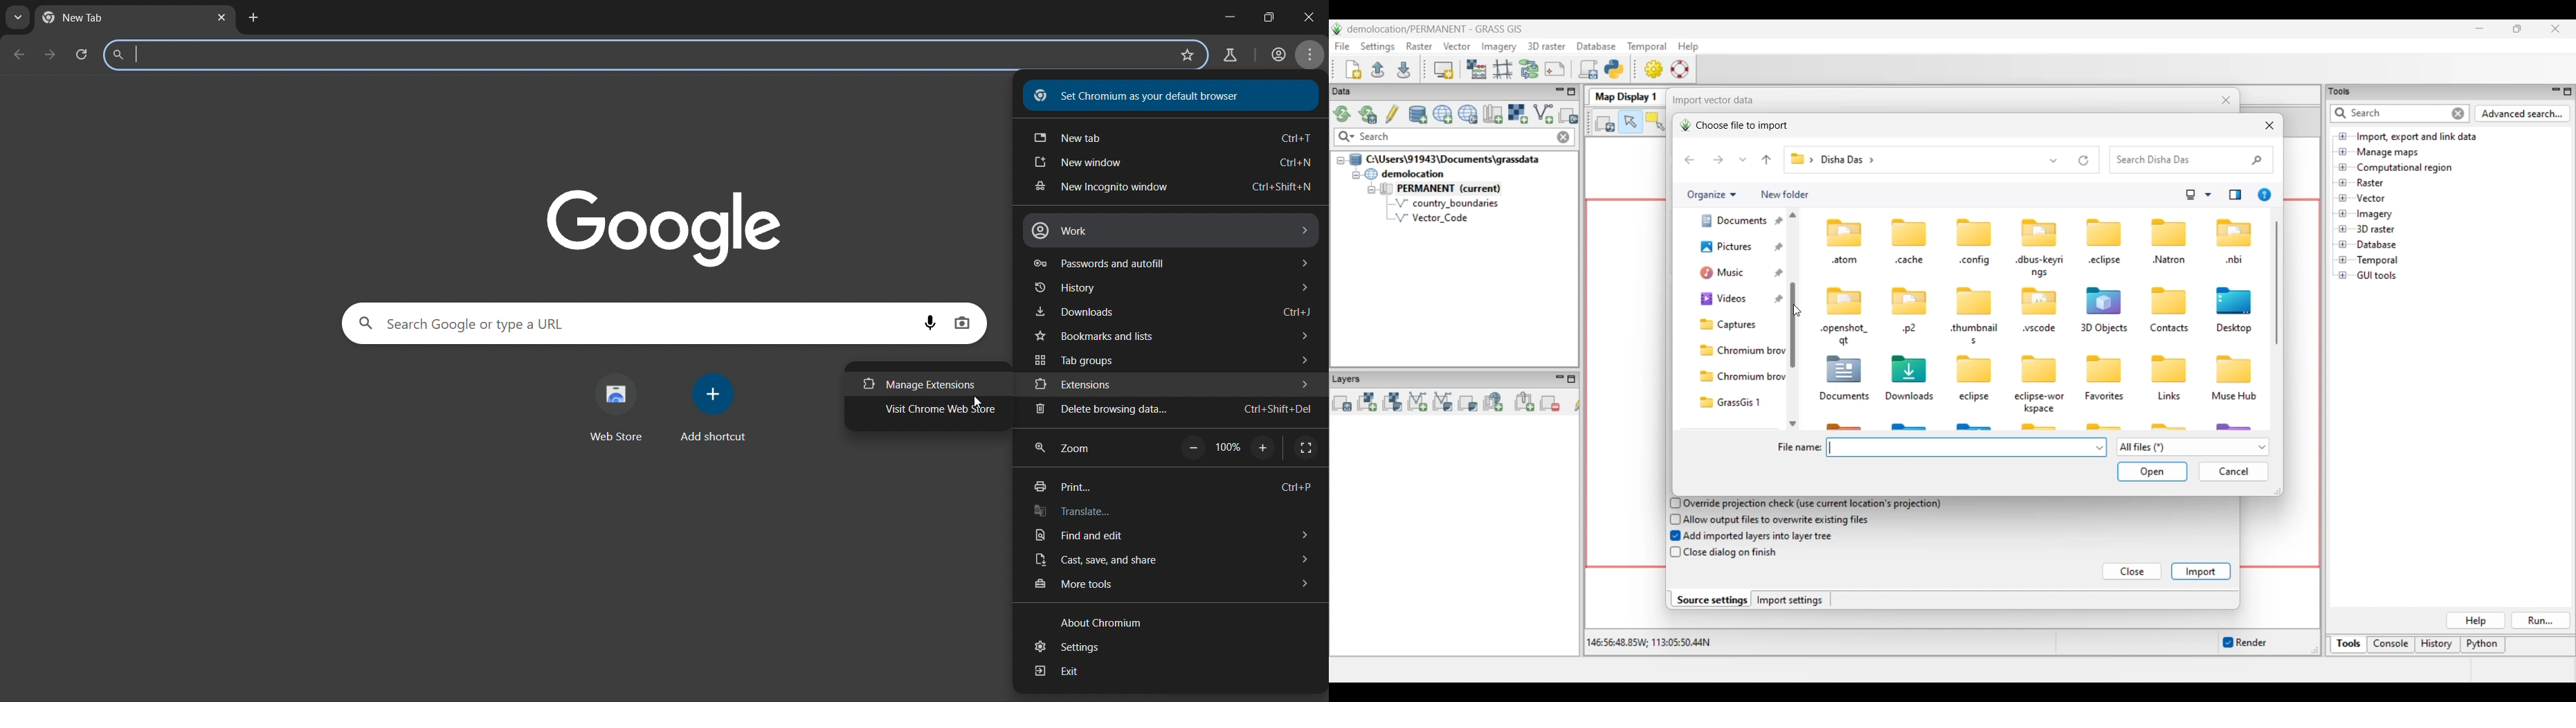 The height and width of the screenshot is (728, 2576). I want to click on search panel, so click(640, 56).